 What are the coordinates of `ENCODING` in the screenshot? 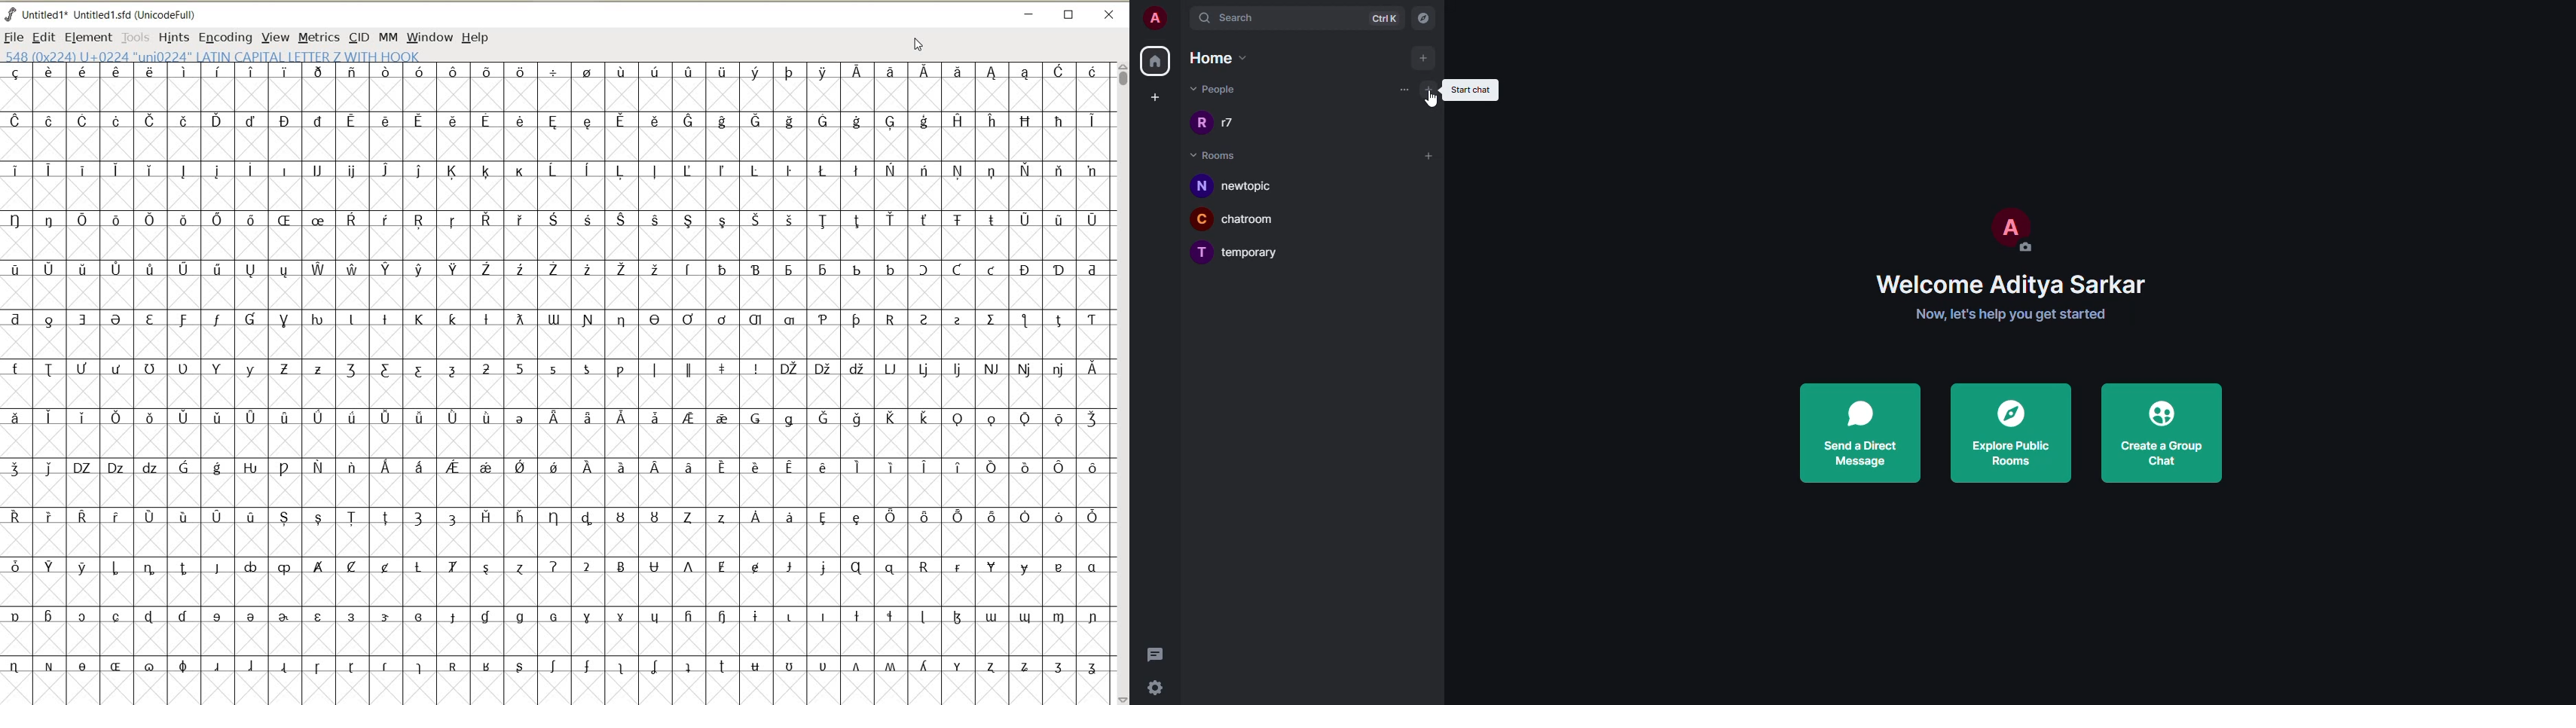 It's located at (225, 38).